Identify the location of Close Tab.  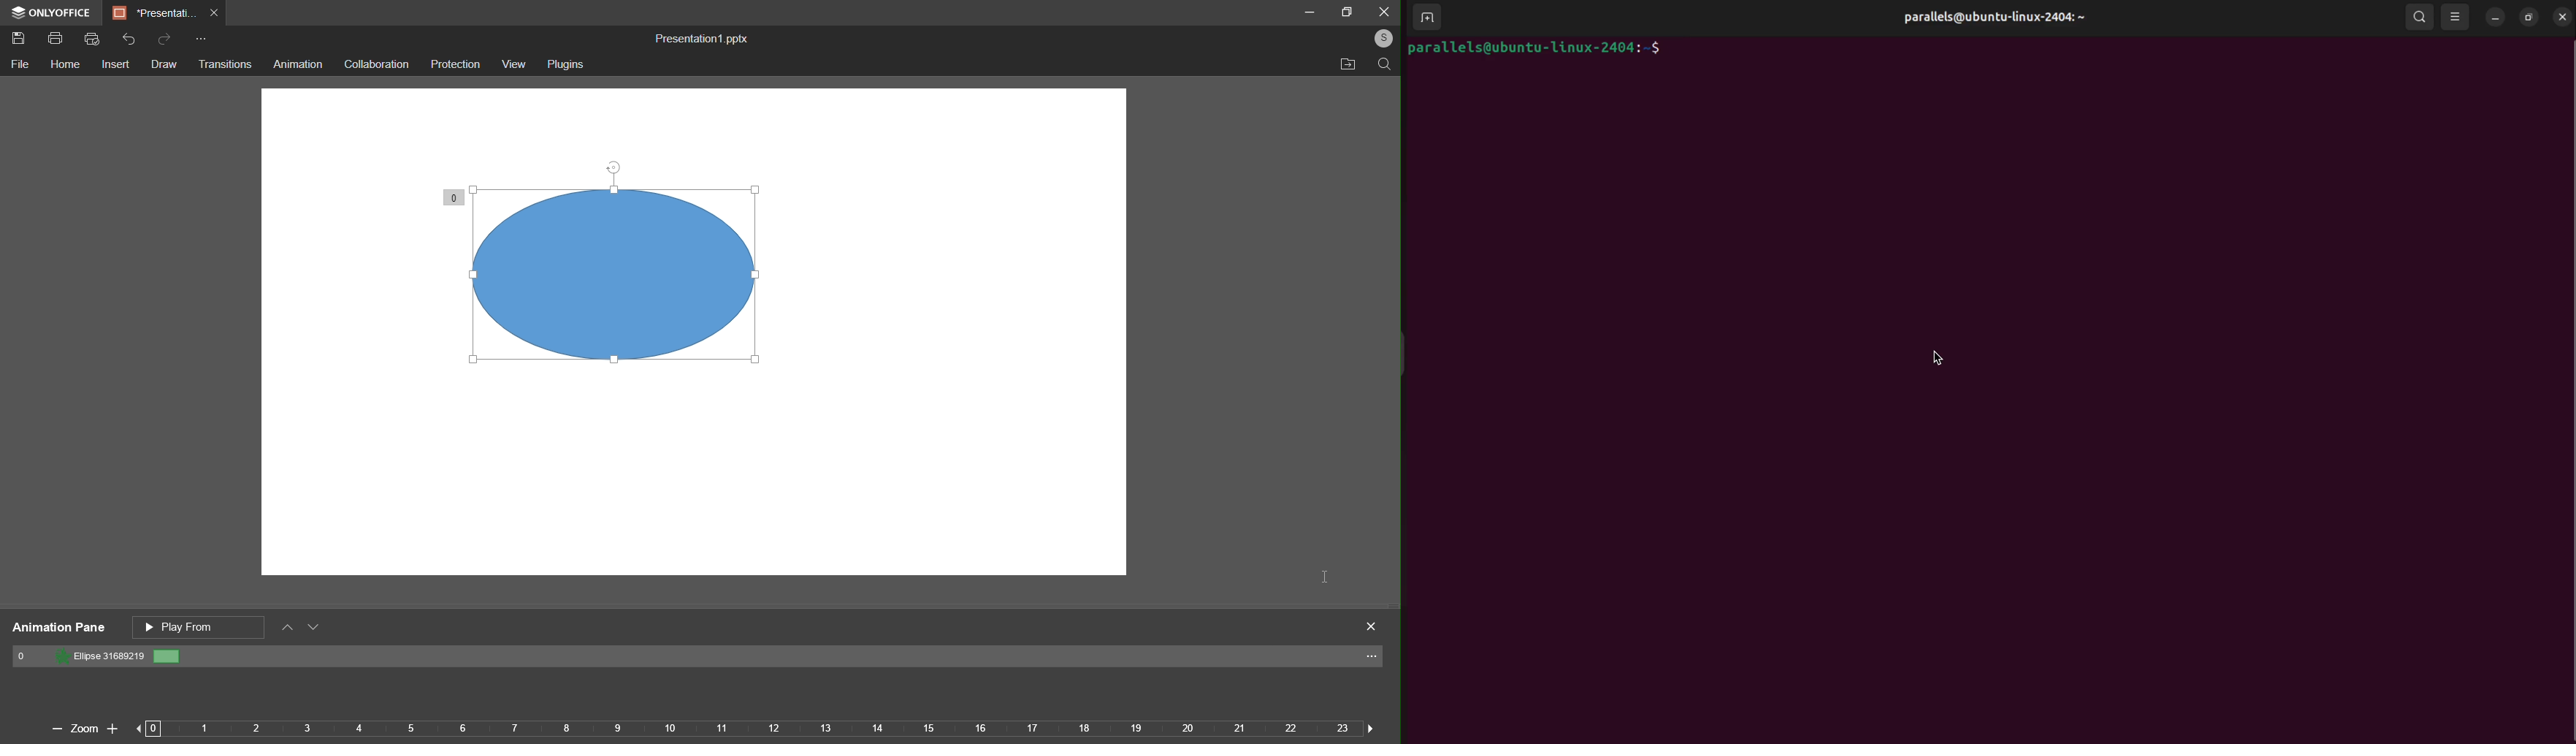
(217, 14).